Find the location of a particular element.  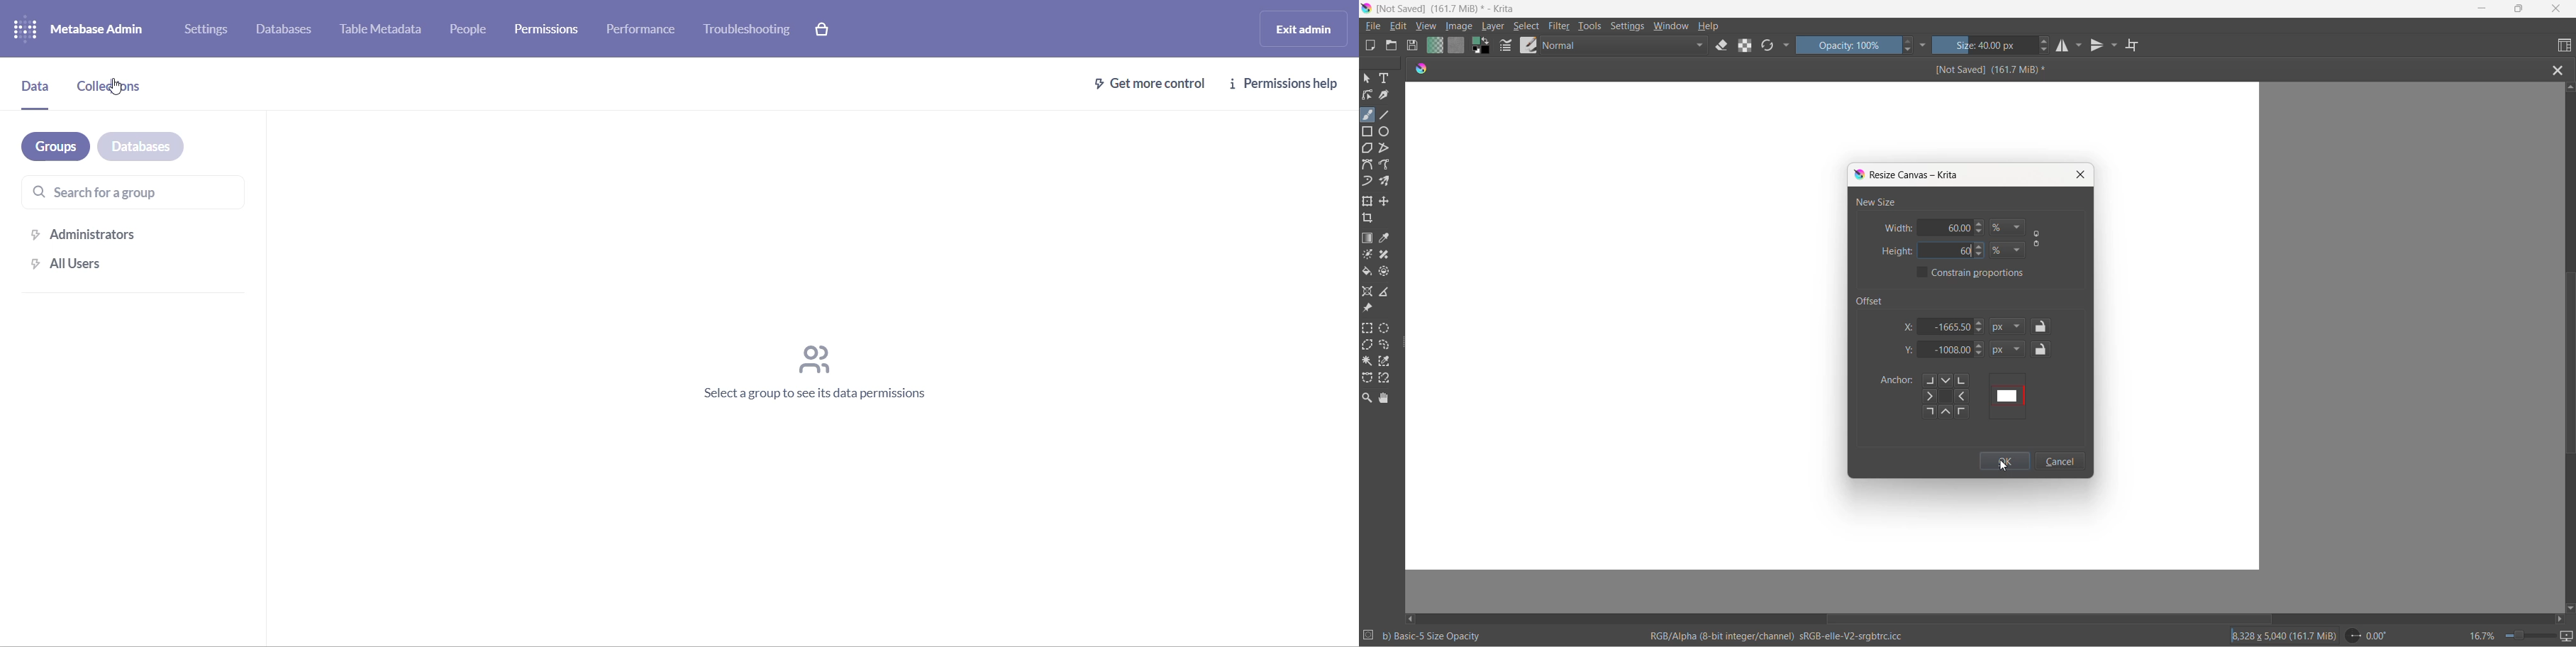

administration is located at coordinates (110, 236).